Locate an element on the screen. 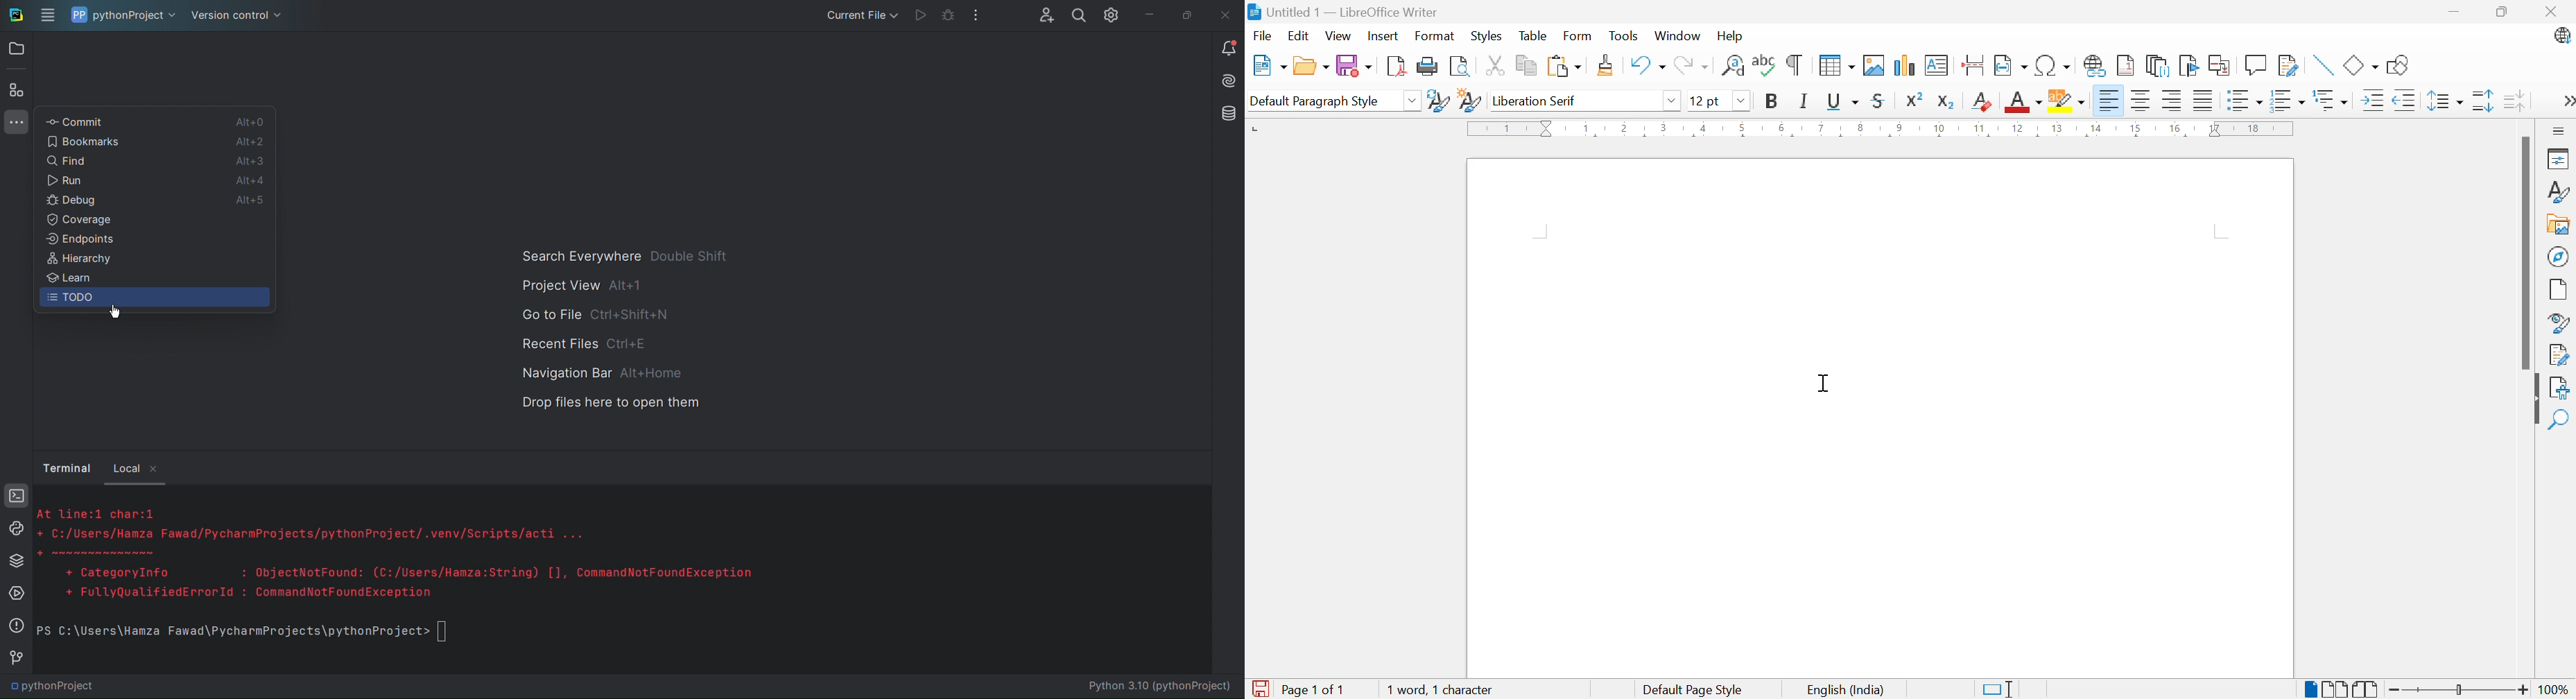 Image resolution: width=2576 pixels, height=700 pixels. LibreOffice update available is located at coordinates (2557, 37).